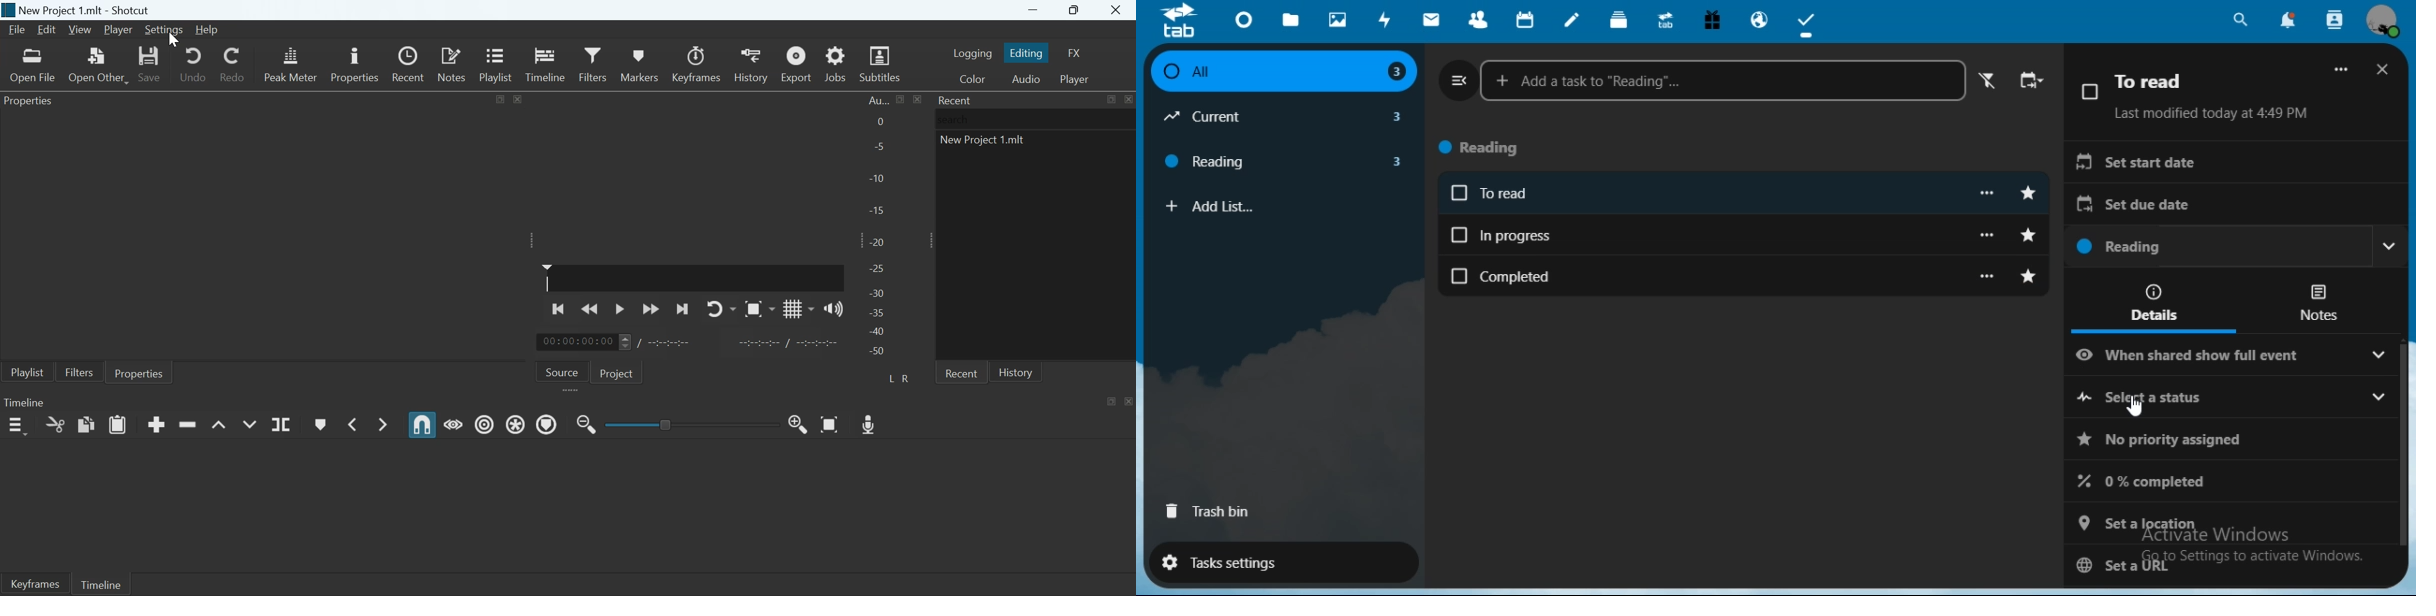 The height and width of the screenshot is (616, 2436). Describe the element at coordinates (2286, 21) in the screenshot. I see `notifications` at that location.